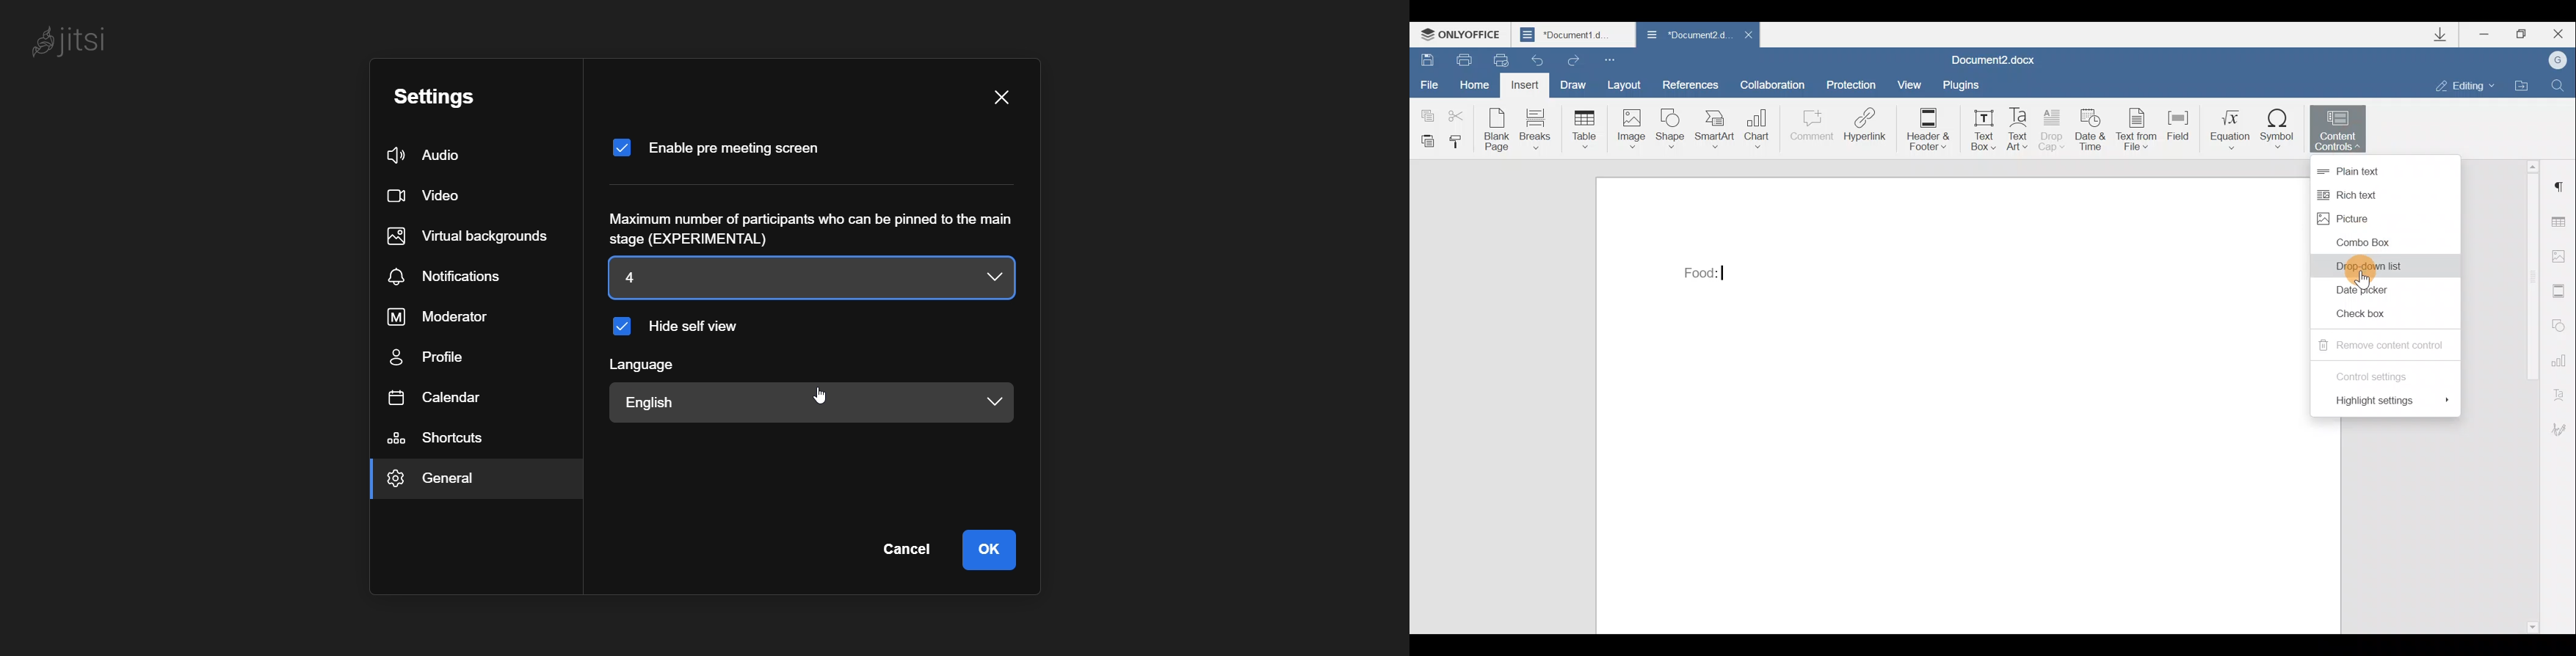  Describe the element at coordinates (470, 234) in the screenshot. I see `virtual background` at that location.